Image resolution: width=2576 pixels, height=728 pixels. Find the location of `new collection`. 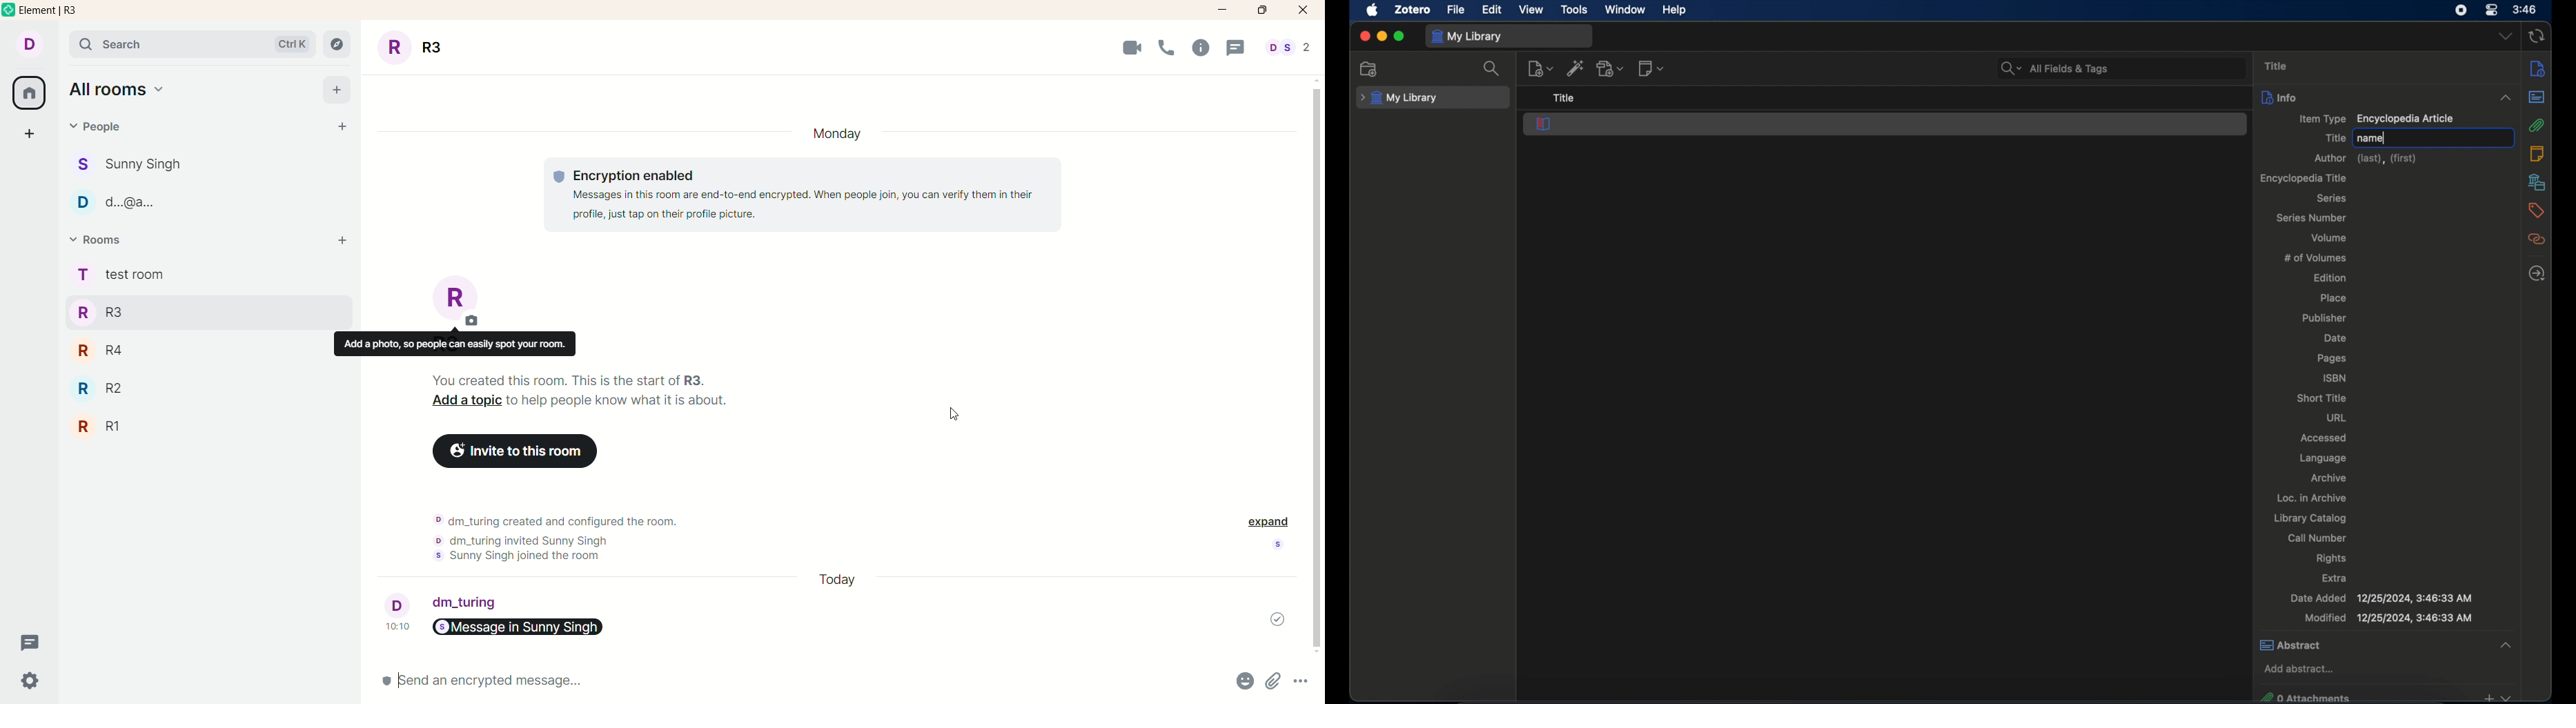

new collection is located at coordinates (1369, 69).